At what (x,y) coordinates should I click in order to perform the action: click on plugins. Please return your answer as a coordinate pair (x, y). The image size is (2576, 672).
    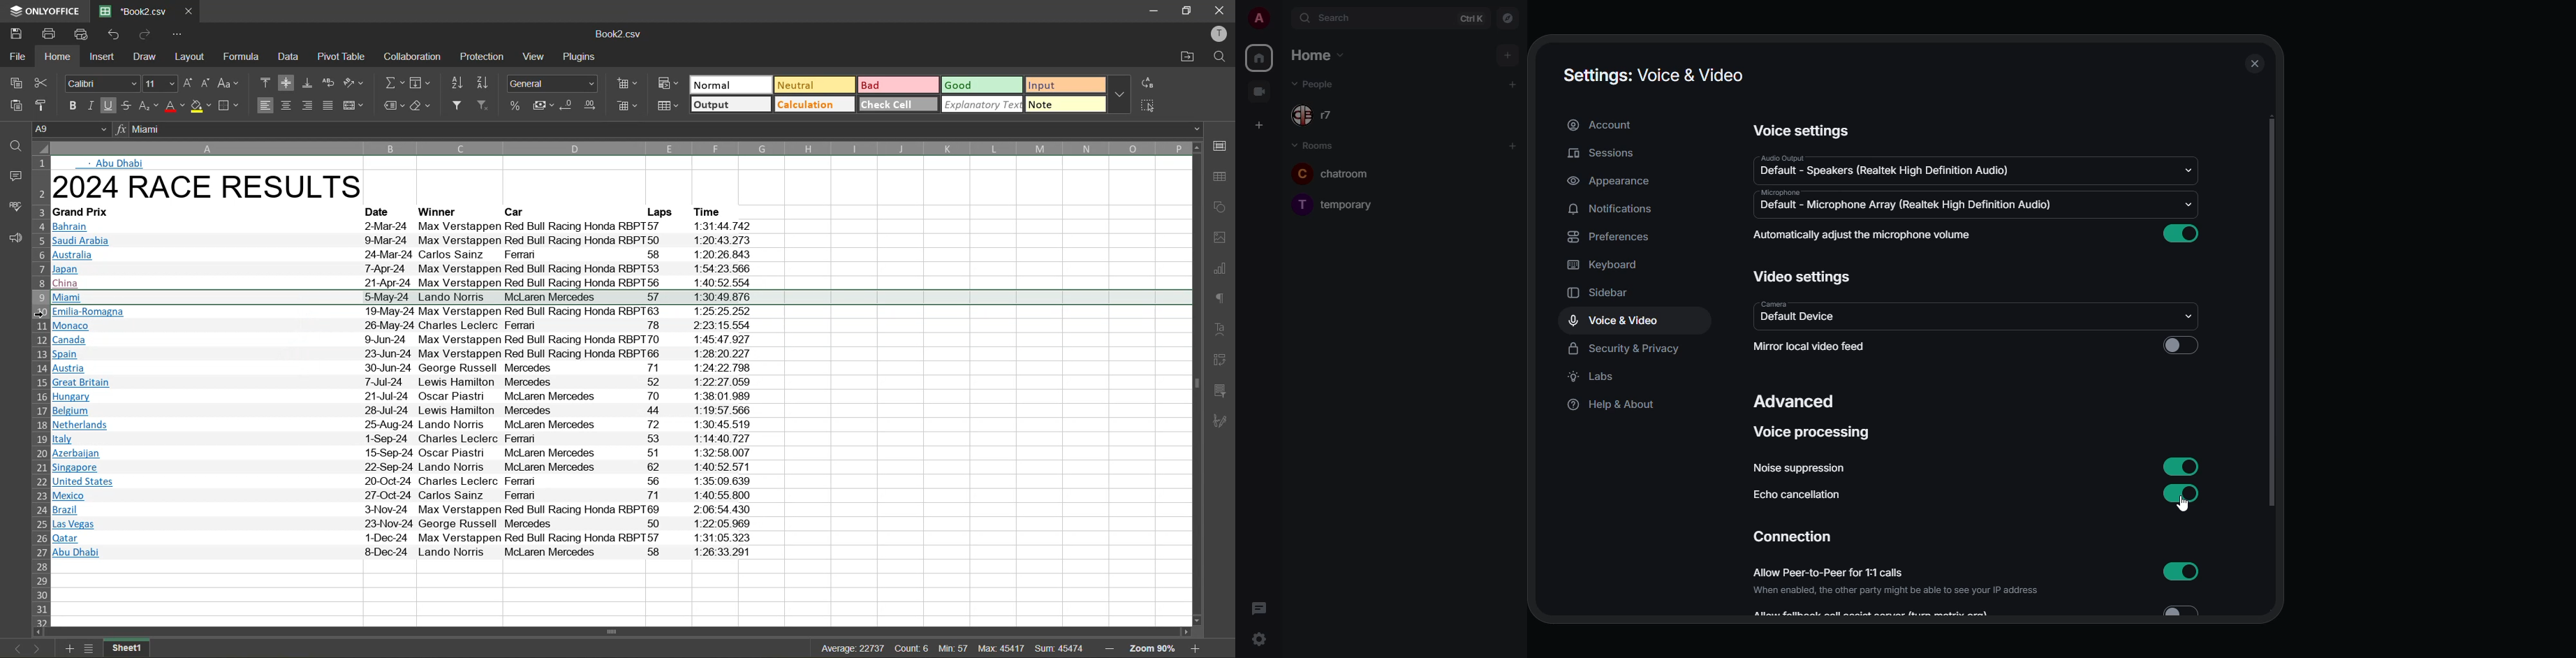
    Looking at the image, I should click on (582, 57).